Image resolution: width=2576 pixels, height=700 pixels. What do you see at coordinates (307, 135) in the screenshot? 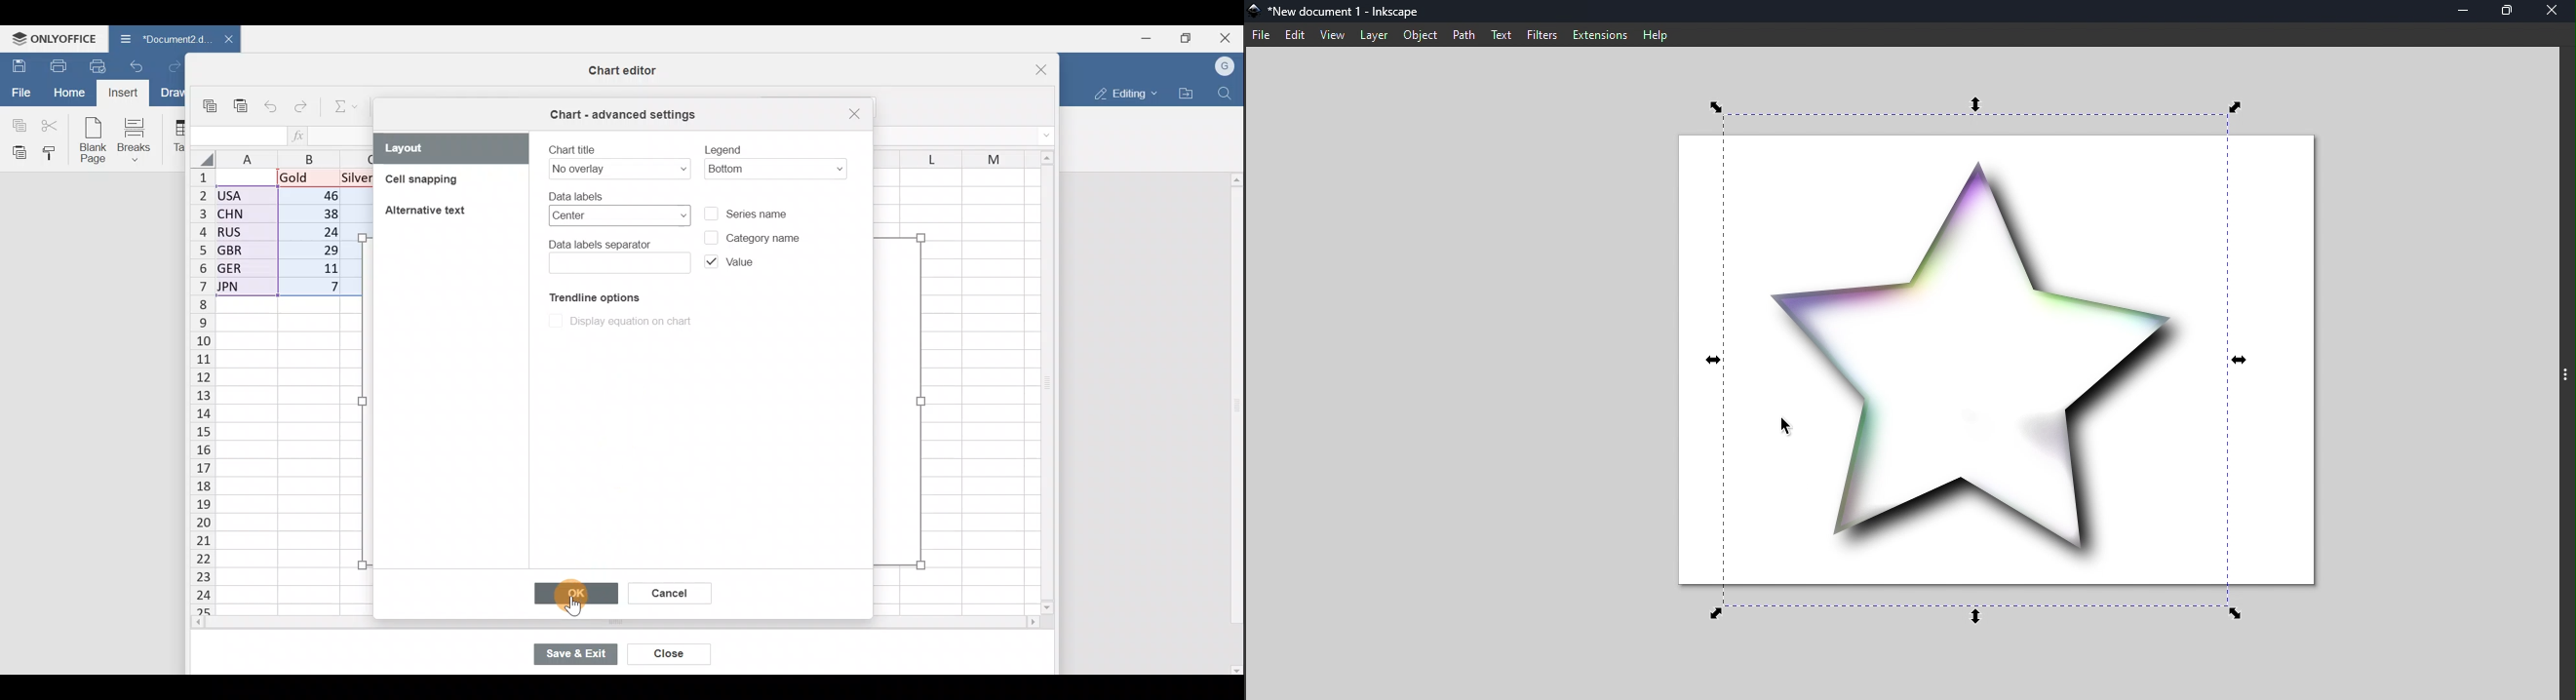
I see `Insert function` at bounding box center [307, 135].